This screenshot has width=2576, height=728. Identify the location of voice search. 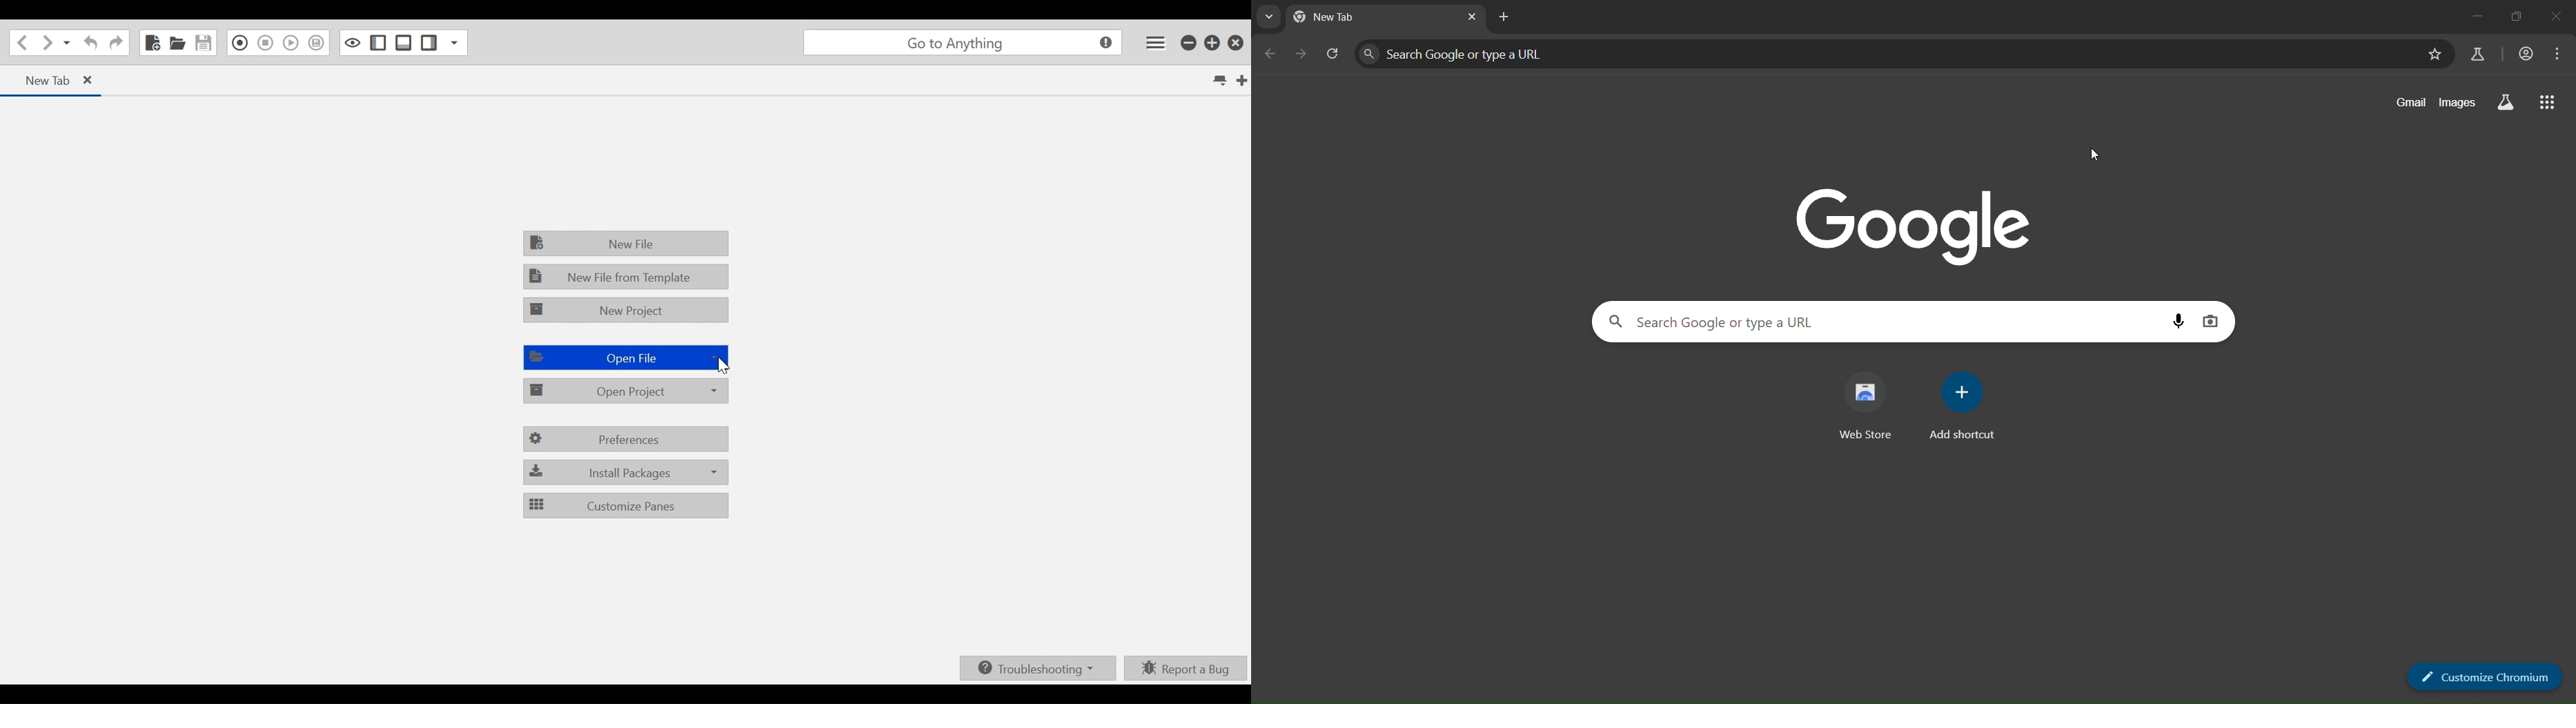
(2179, 320).